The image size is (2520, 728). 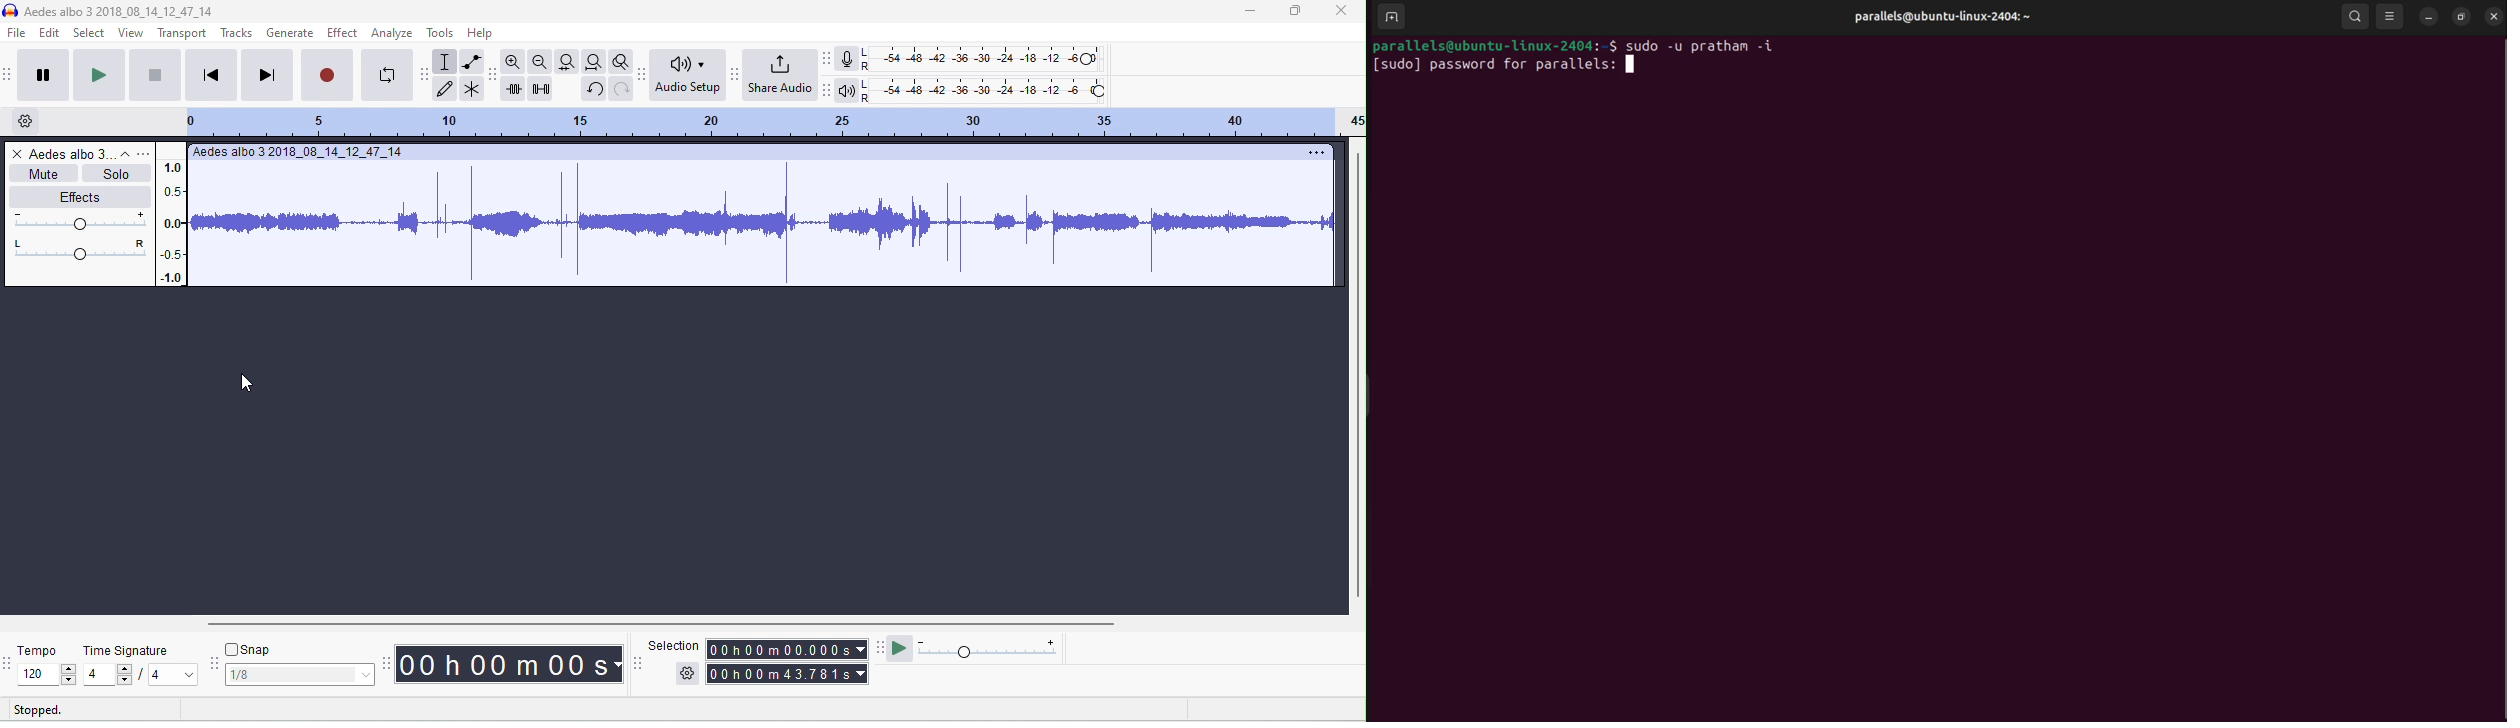 What do you see at coordinates (1389, 17) in the screenshot?
I see `add terminal` at bounding box center [1389, 17].